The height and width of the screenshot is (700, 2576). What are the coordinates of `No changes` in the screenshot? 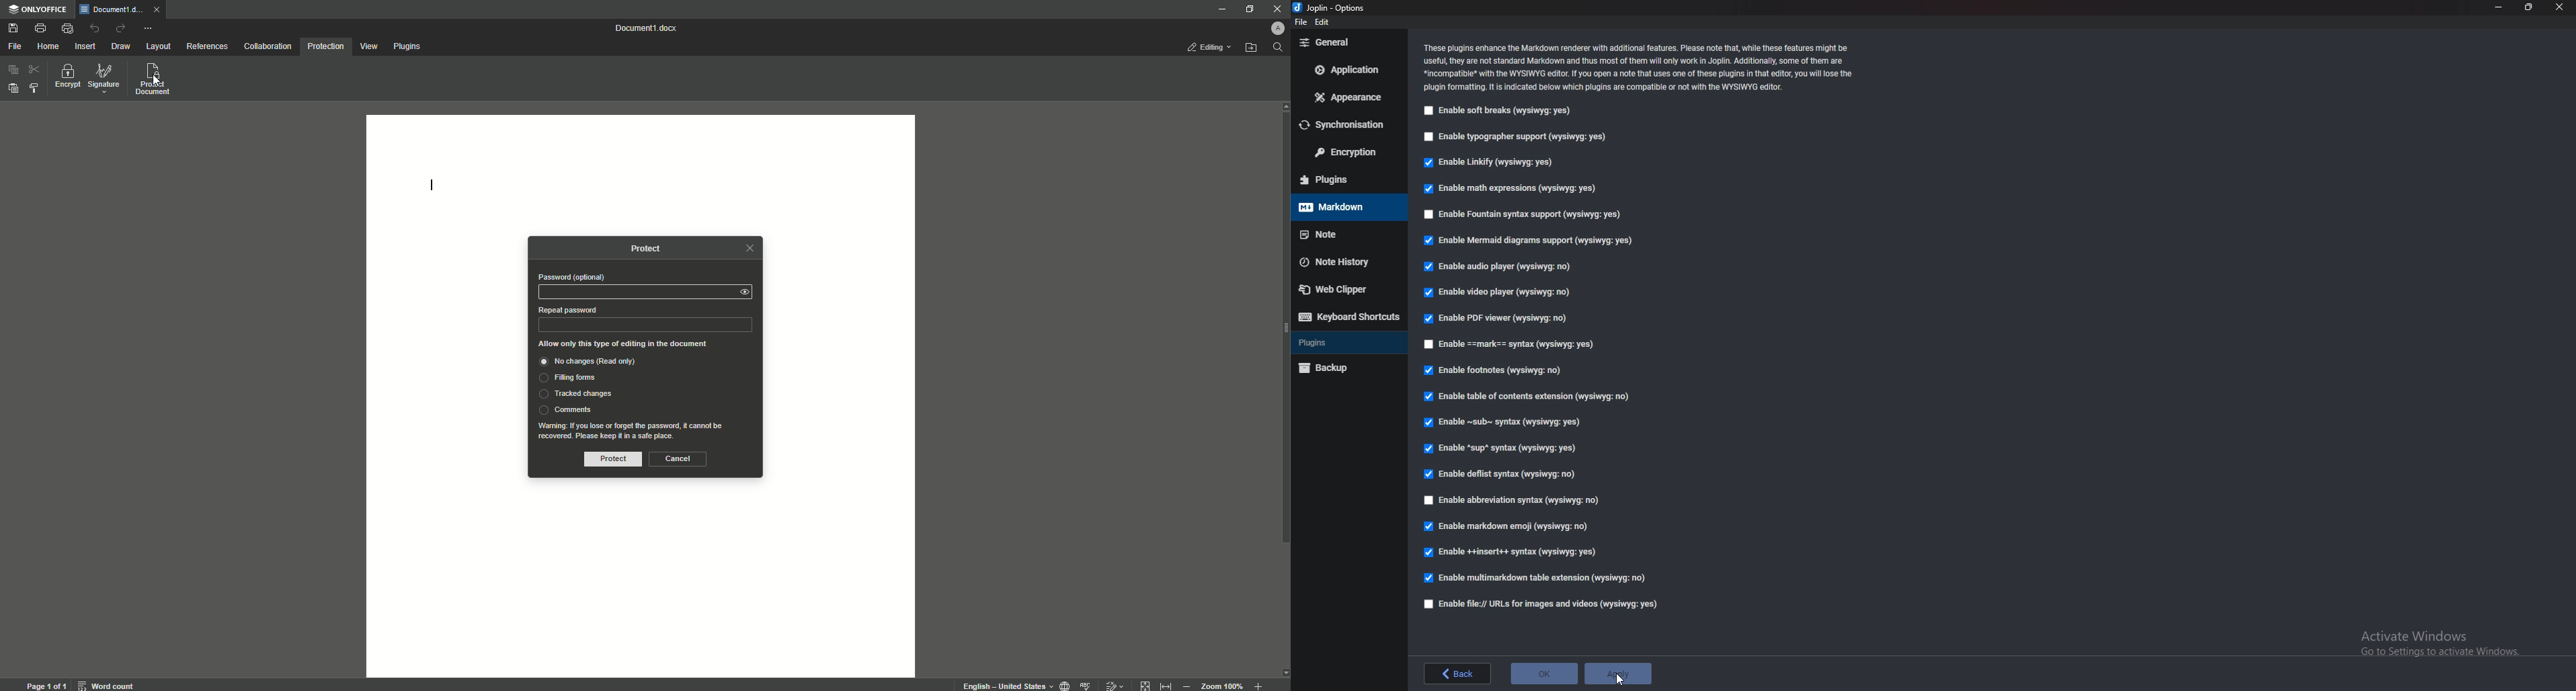 It's located at (601, 363).